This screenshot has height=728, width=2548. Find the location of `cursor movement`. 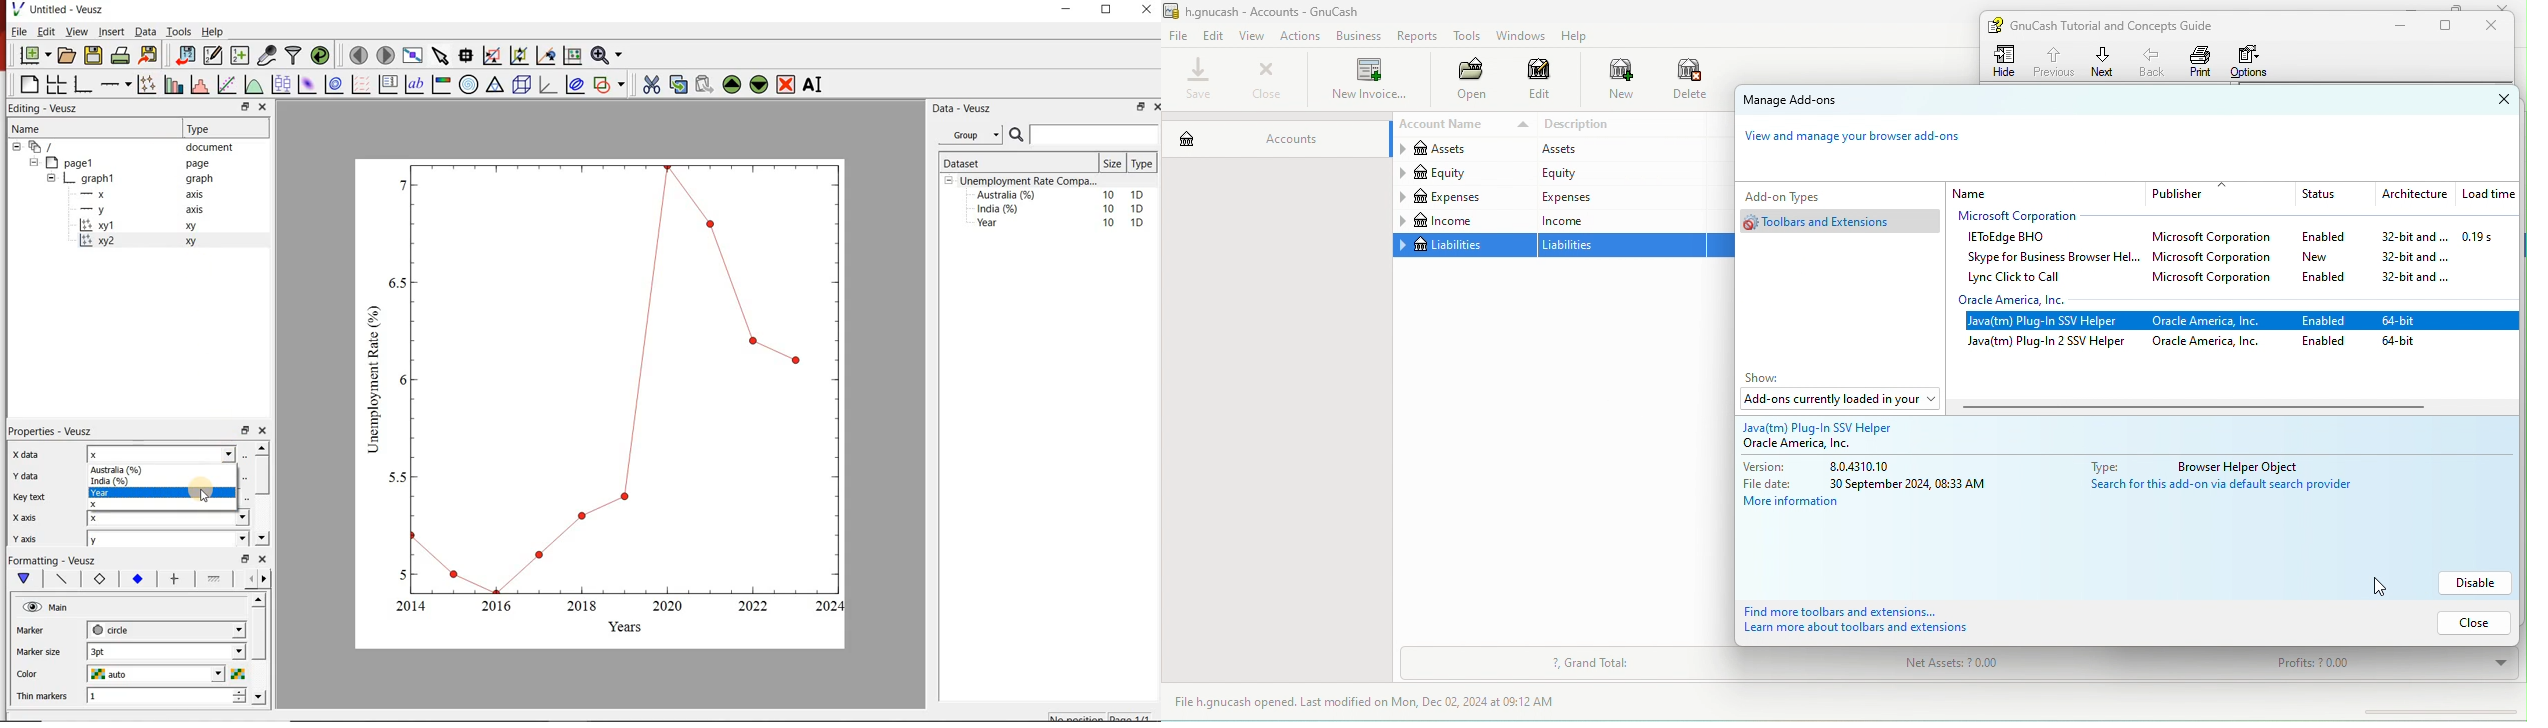

cursor movement is located at coordinates (2384, 583).